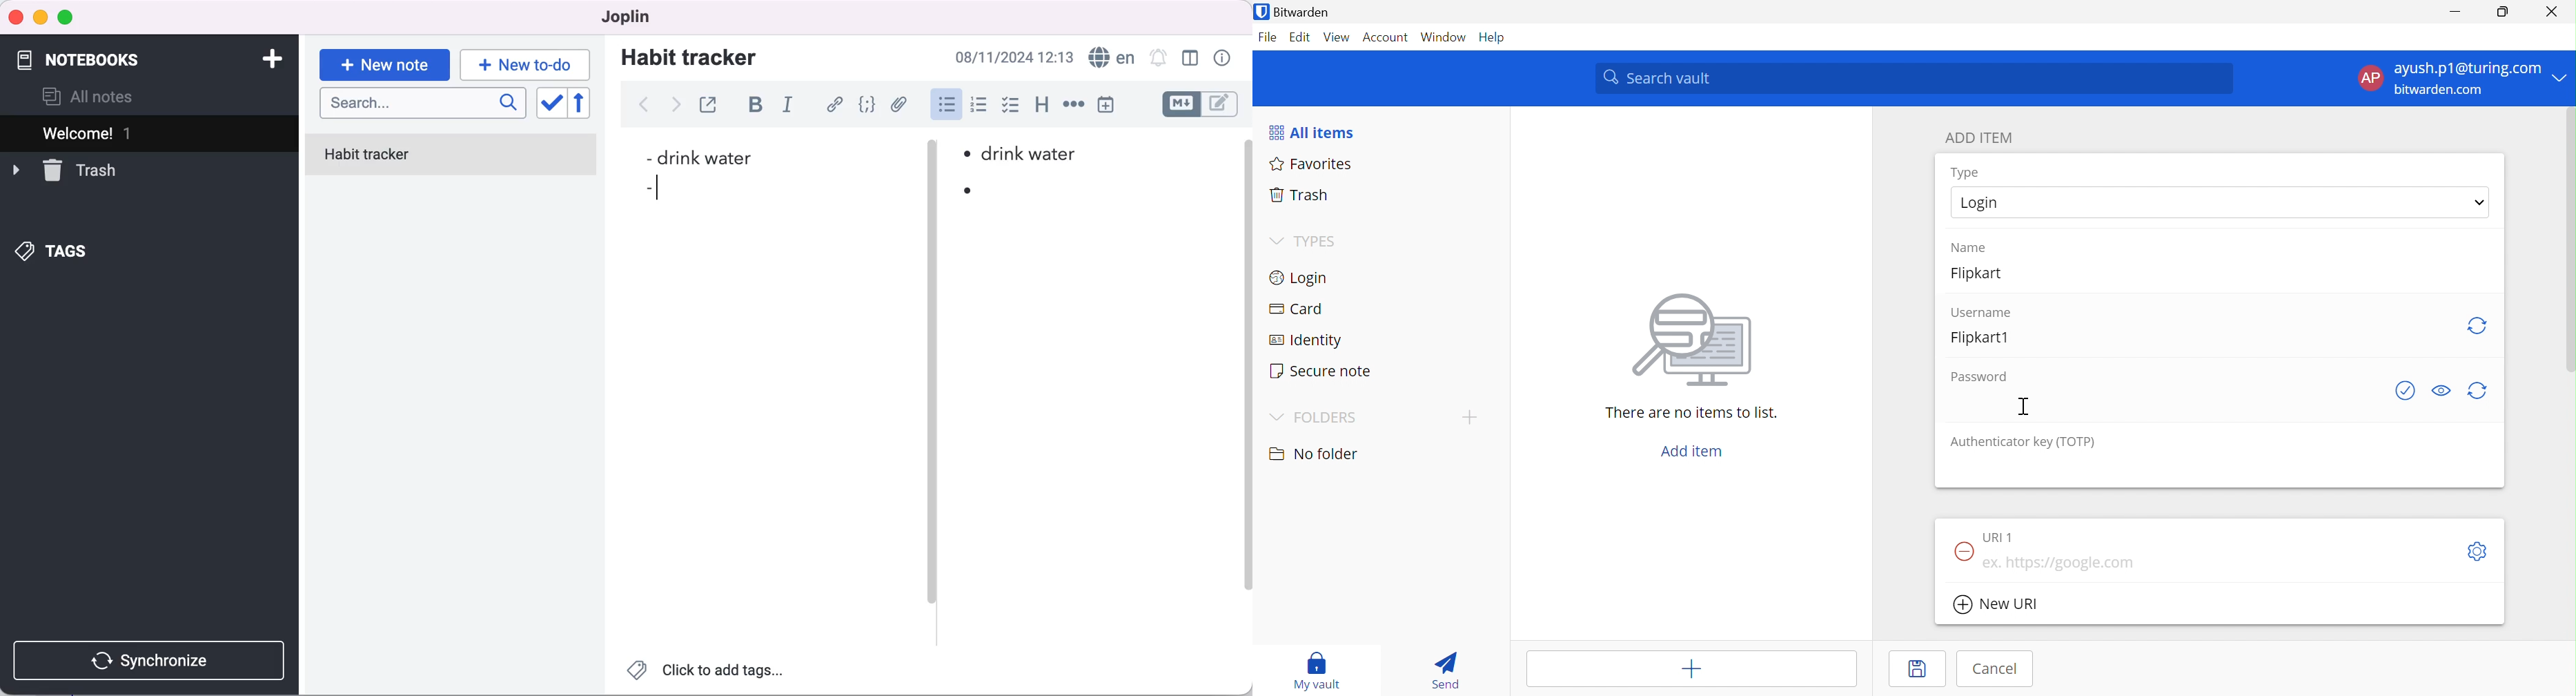  I want to click on AP, so click(2370, 77).